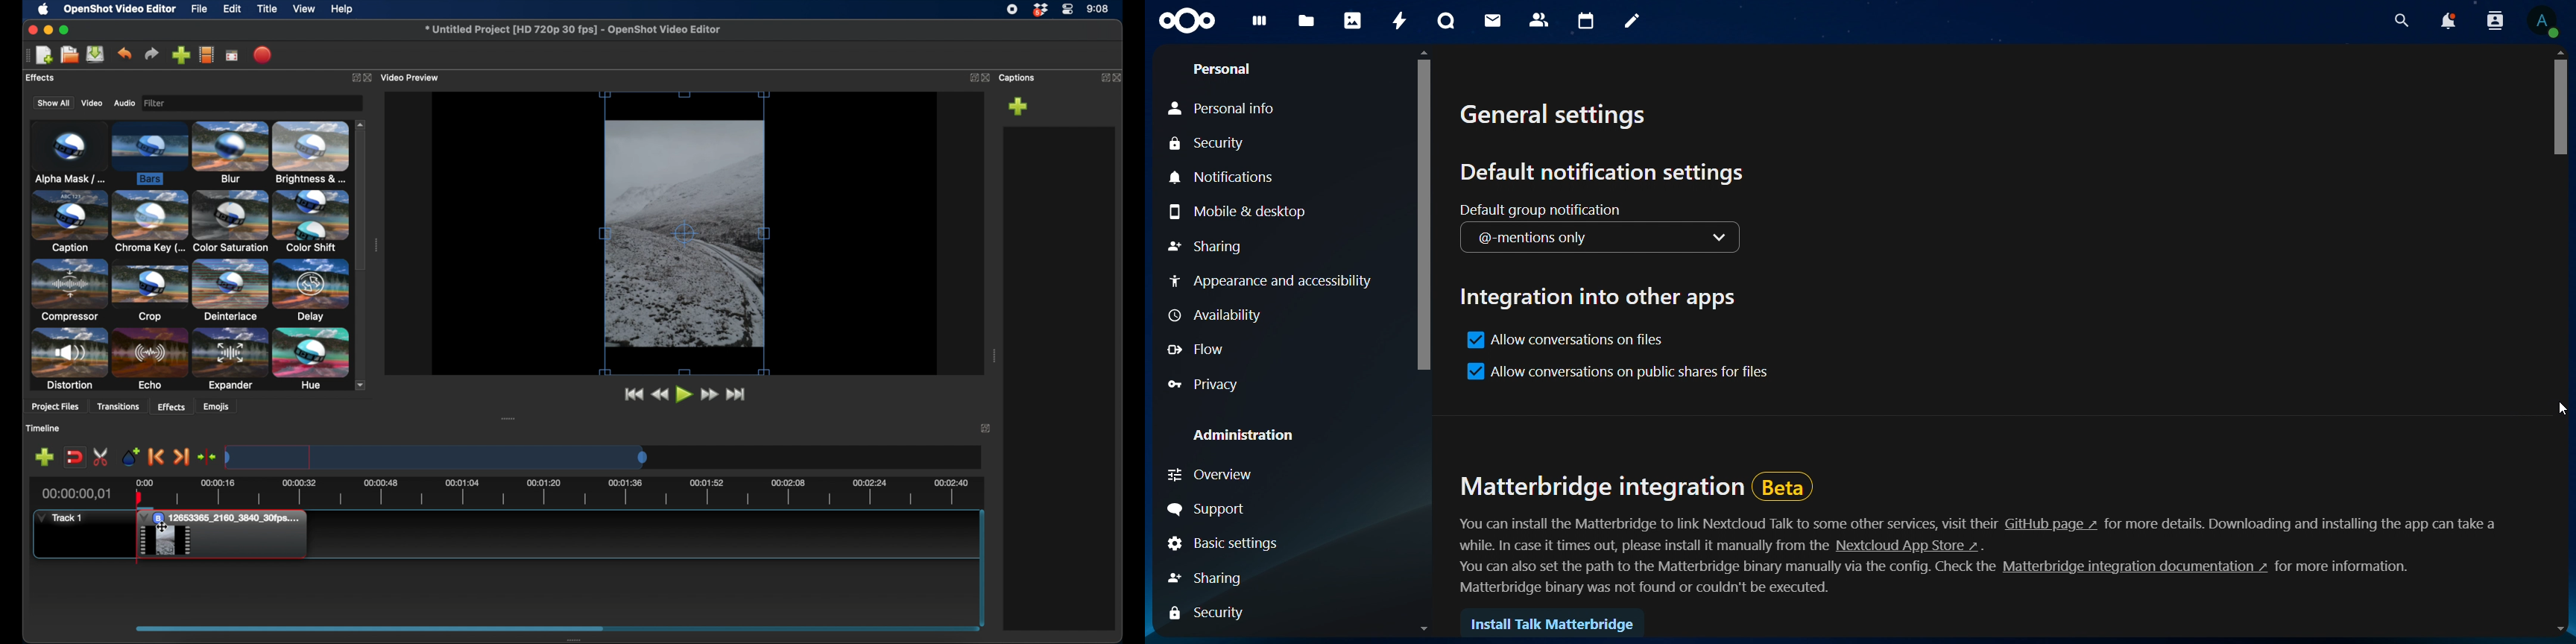 The image size is (2576, 644). What do you see at coordinates (1210, 142) in the screenshot?
I see `Security` at bounding box center [1210, 142].